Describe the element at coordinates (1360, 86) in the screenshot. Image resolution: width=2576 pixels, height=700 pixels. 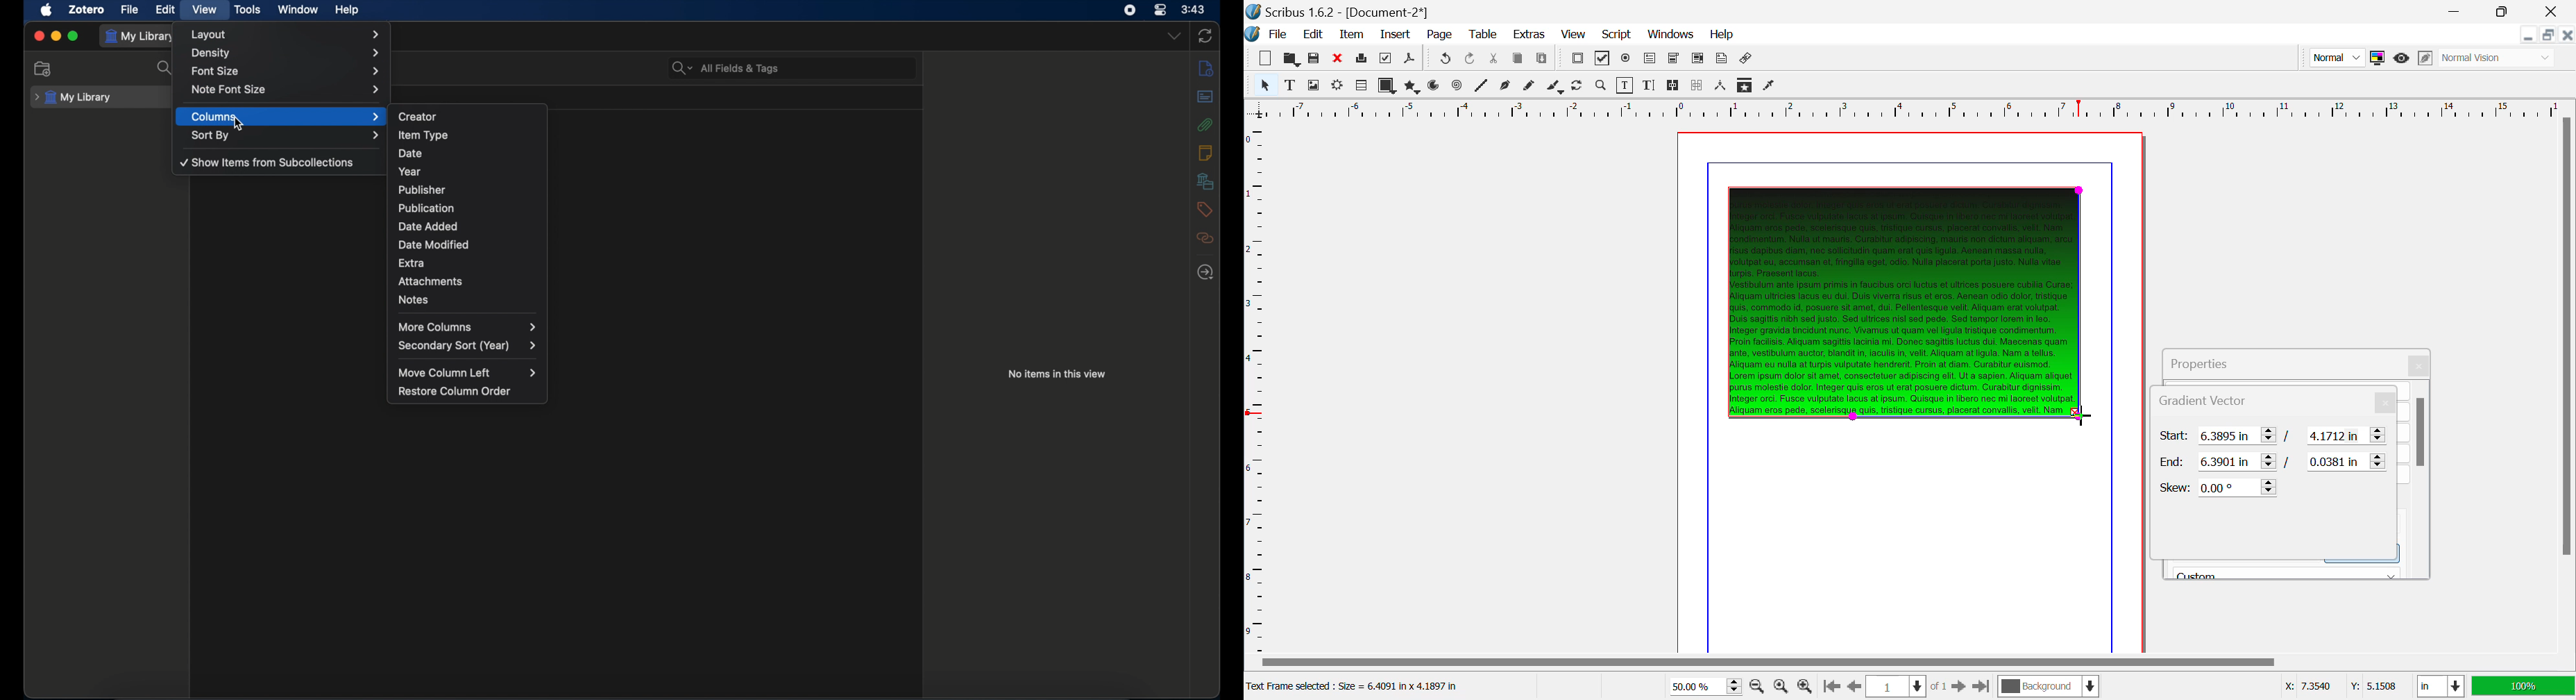
I see `Render Frame` at that location.